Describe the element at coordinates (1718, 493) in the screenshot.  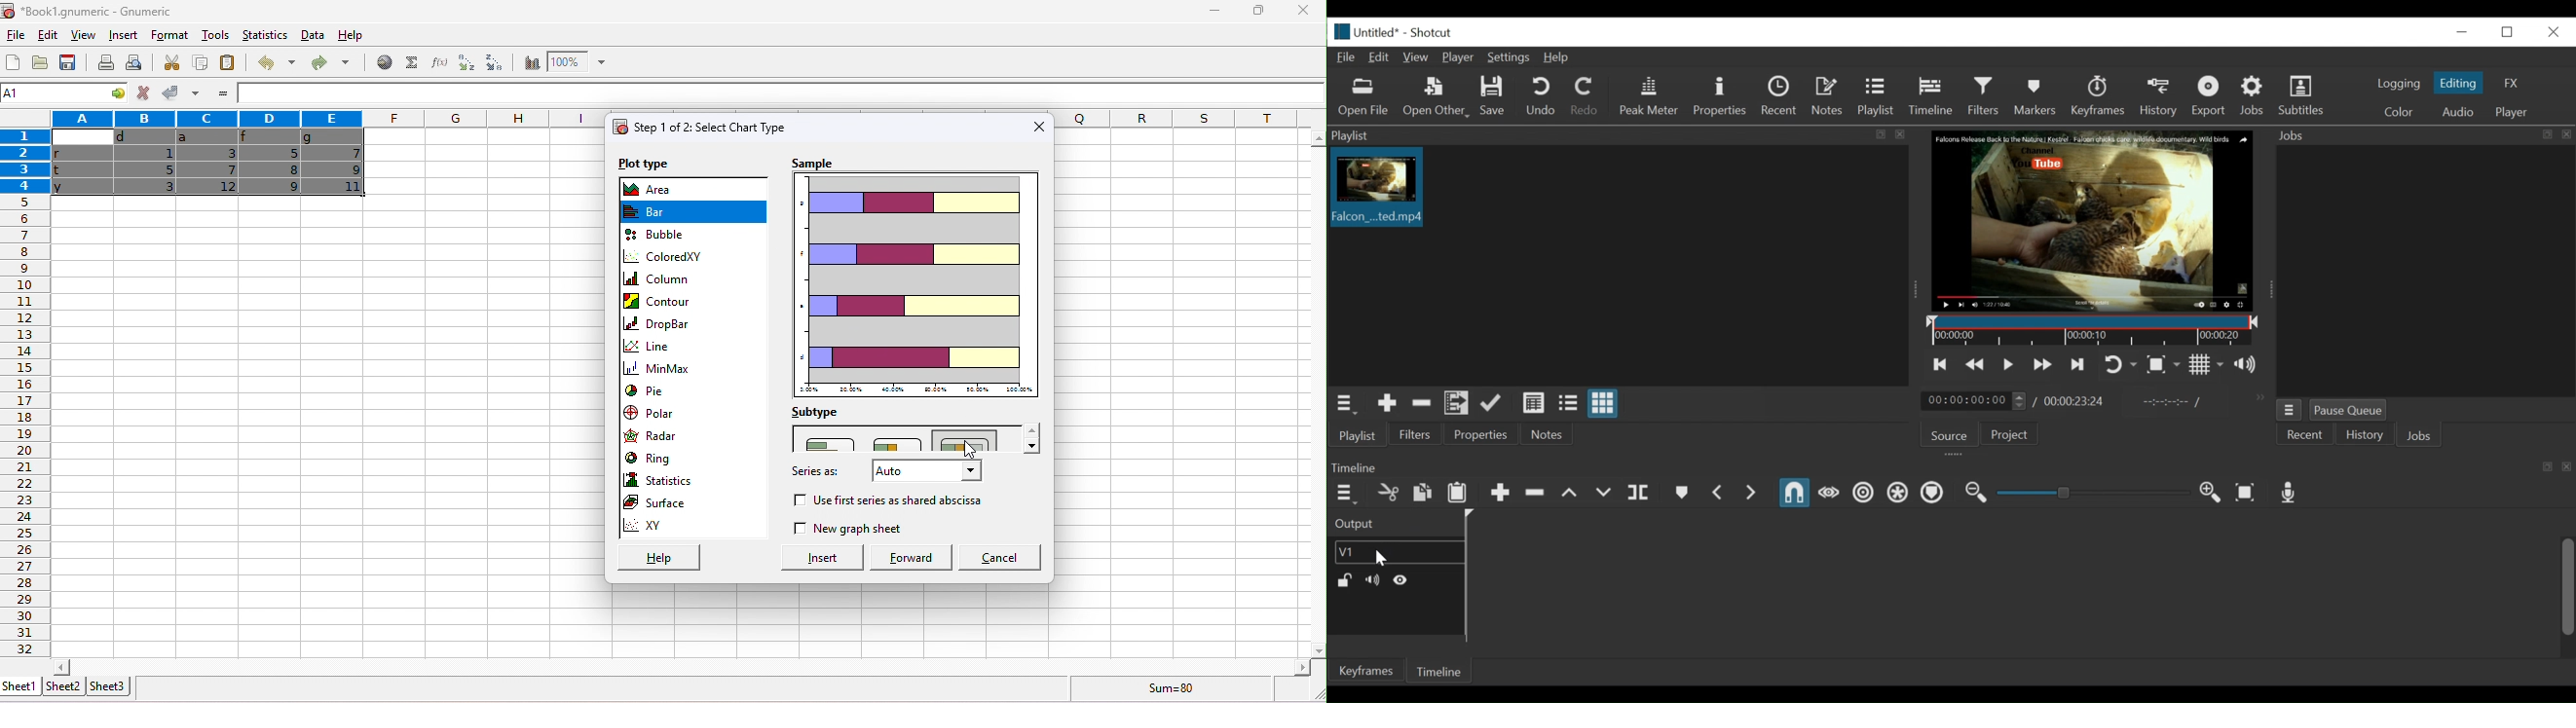
I see `Previous Marker` at that location.